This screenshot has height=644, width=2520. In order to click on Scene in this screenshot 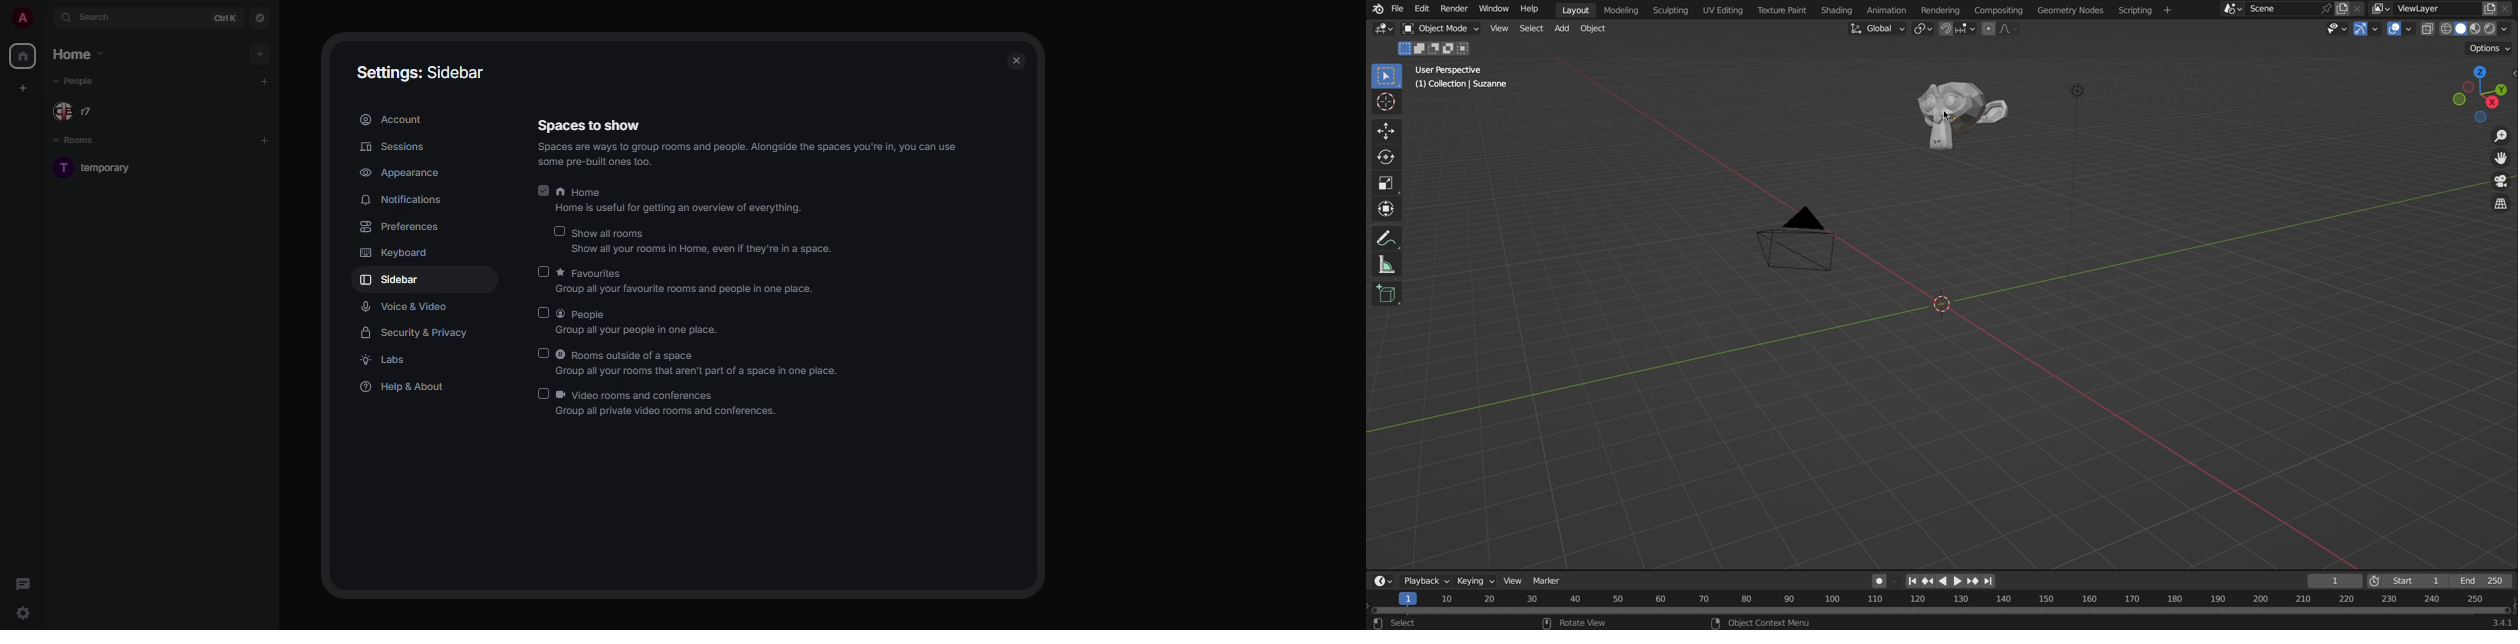, I will do `click(2265, 10)`.